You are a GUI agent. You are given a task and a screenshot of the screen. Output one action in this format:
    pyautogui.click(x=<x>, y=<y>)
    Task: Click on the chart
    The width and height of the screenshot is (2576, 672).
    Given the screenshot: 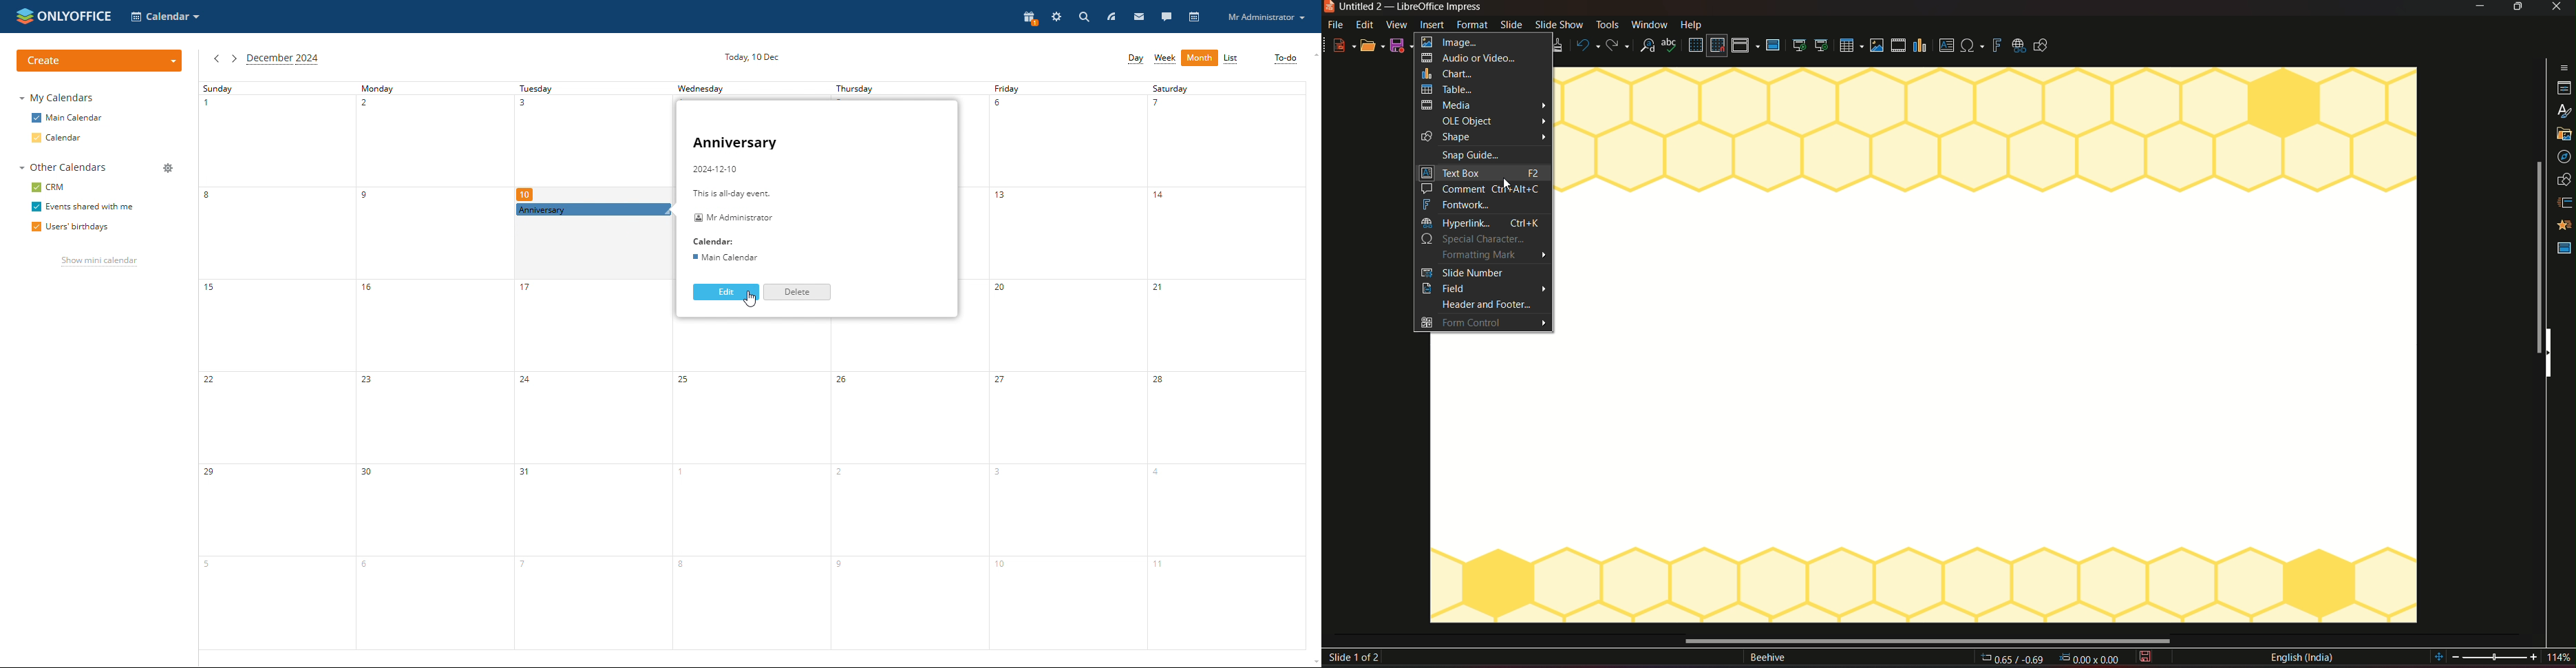 What is the action you would take?
    pyautogui.click(x=1482, y=73)
    